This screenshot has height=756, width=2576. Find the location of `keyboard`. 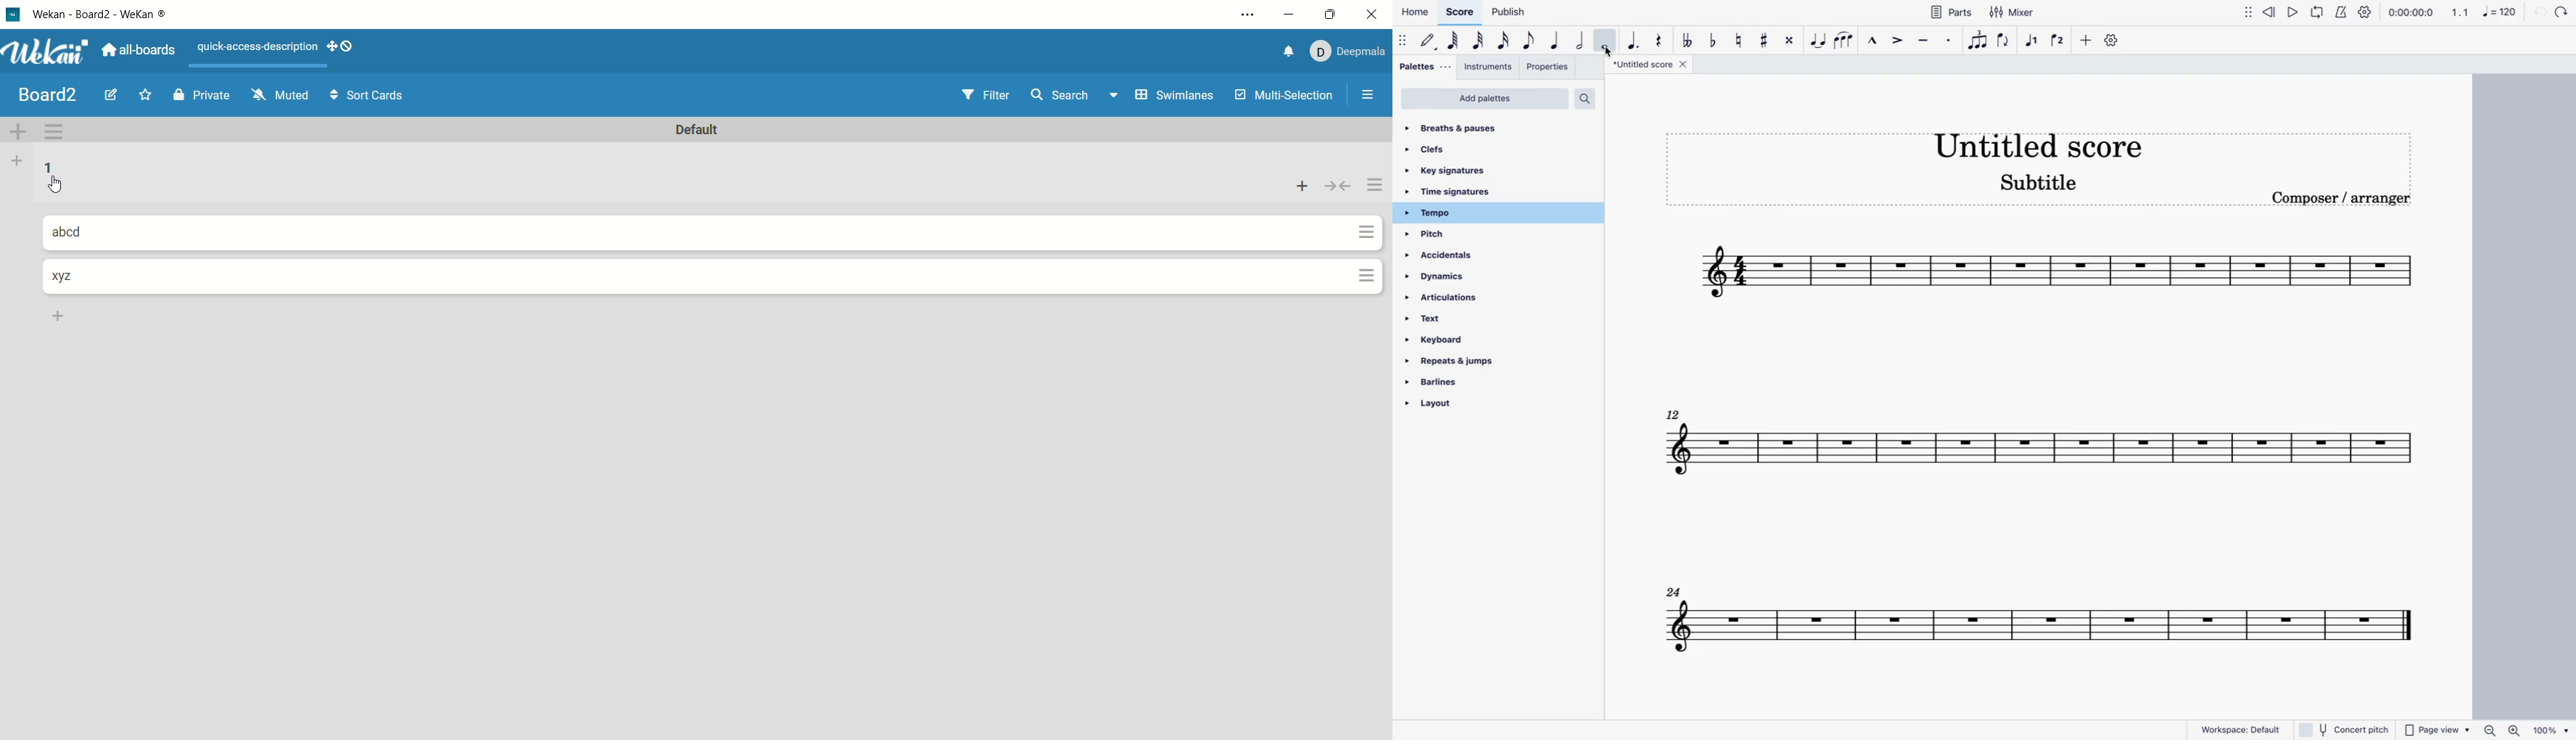

keyboard is located at coordinates (1463, 341).